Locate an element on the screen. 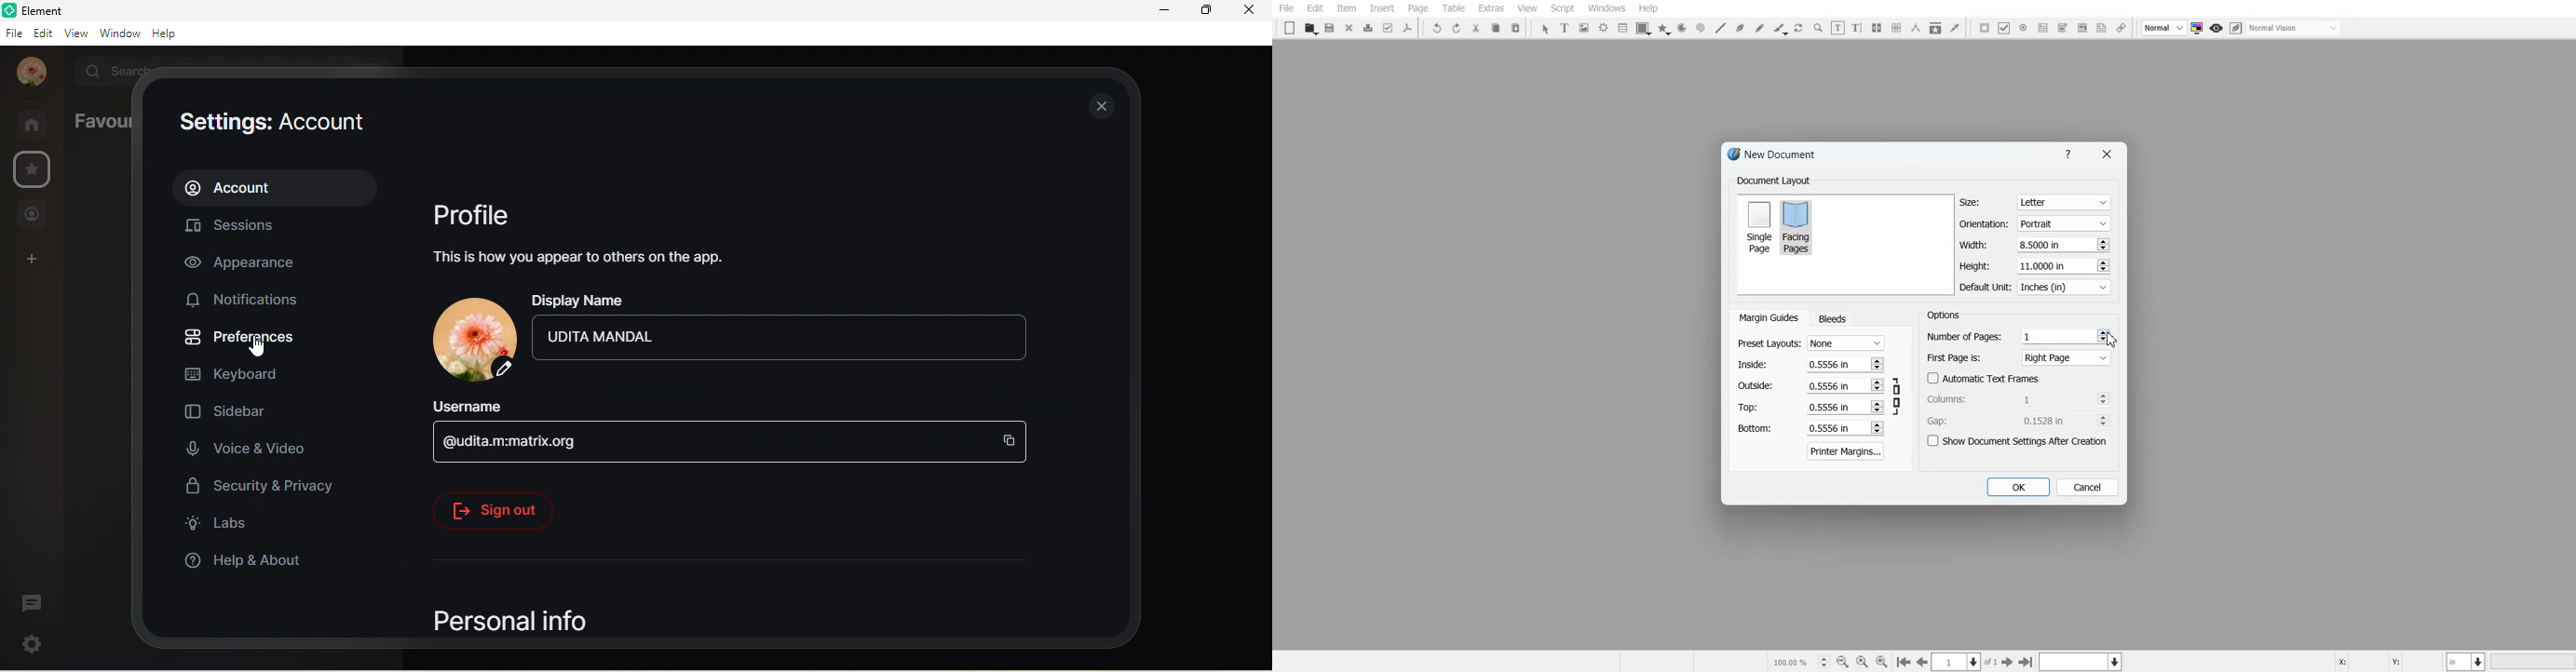  OK is located at coordinates (2017, 487).